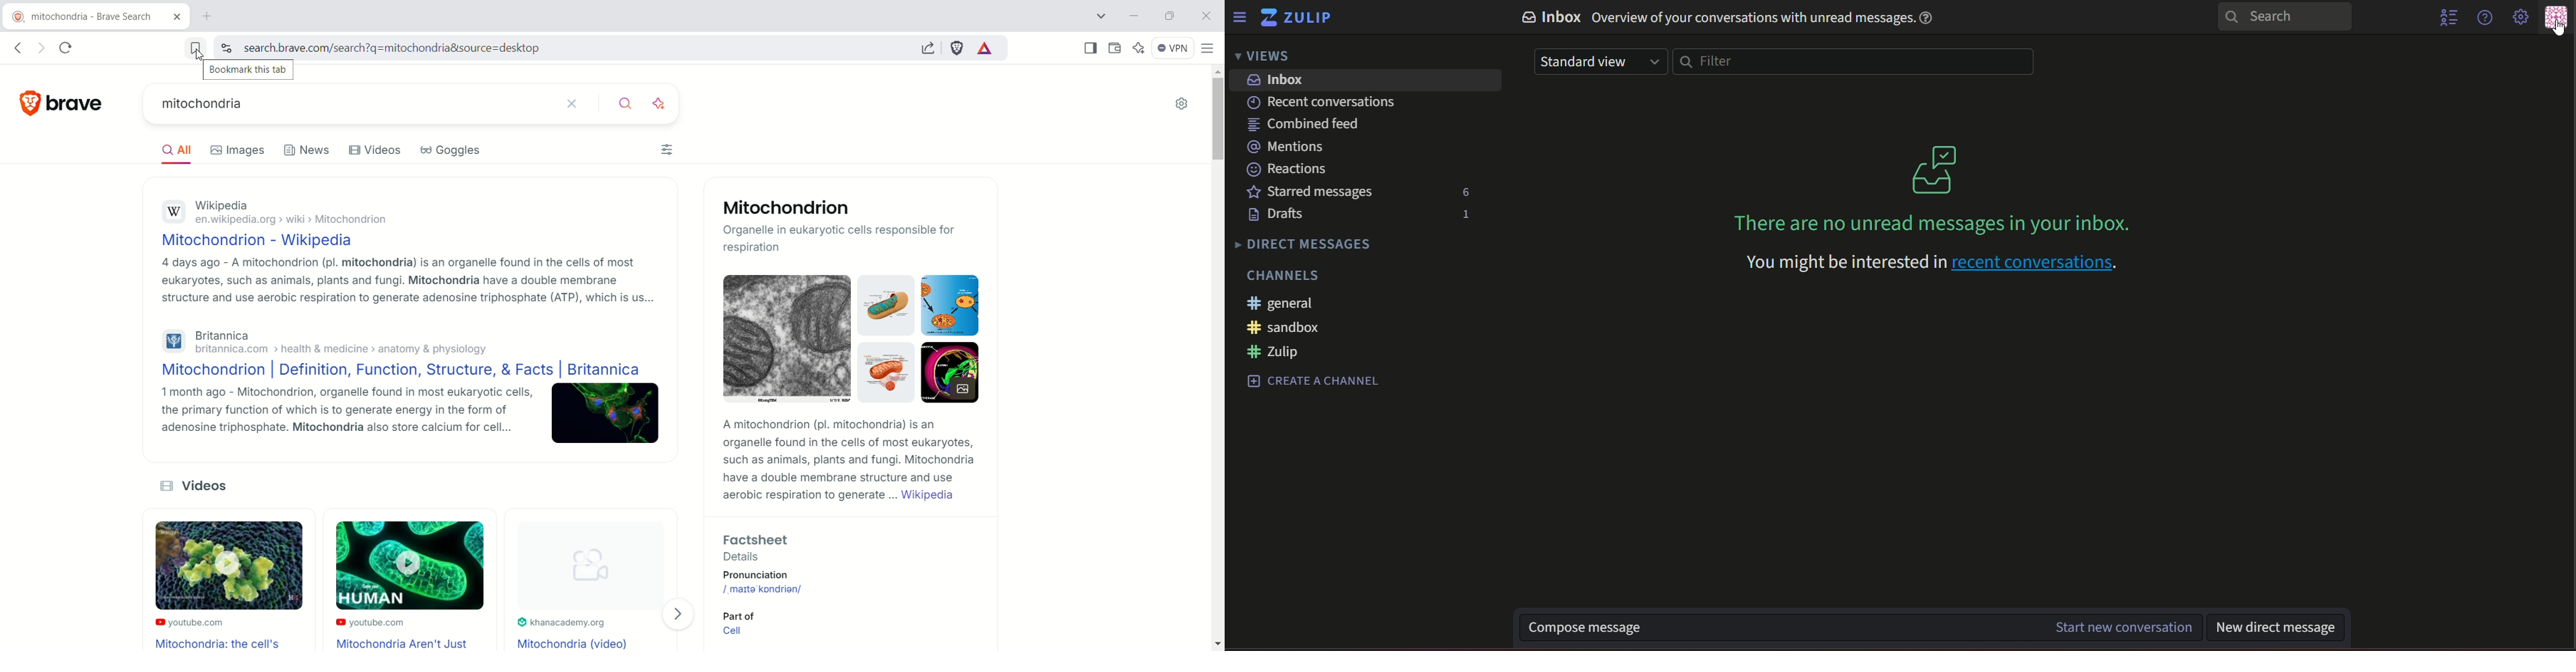  I want to click on combined feed, so click(1304, 123).